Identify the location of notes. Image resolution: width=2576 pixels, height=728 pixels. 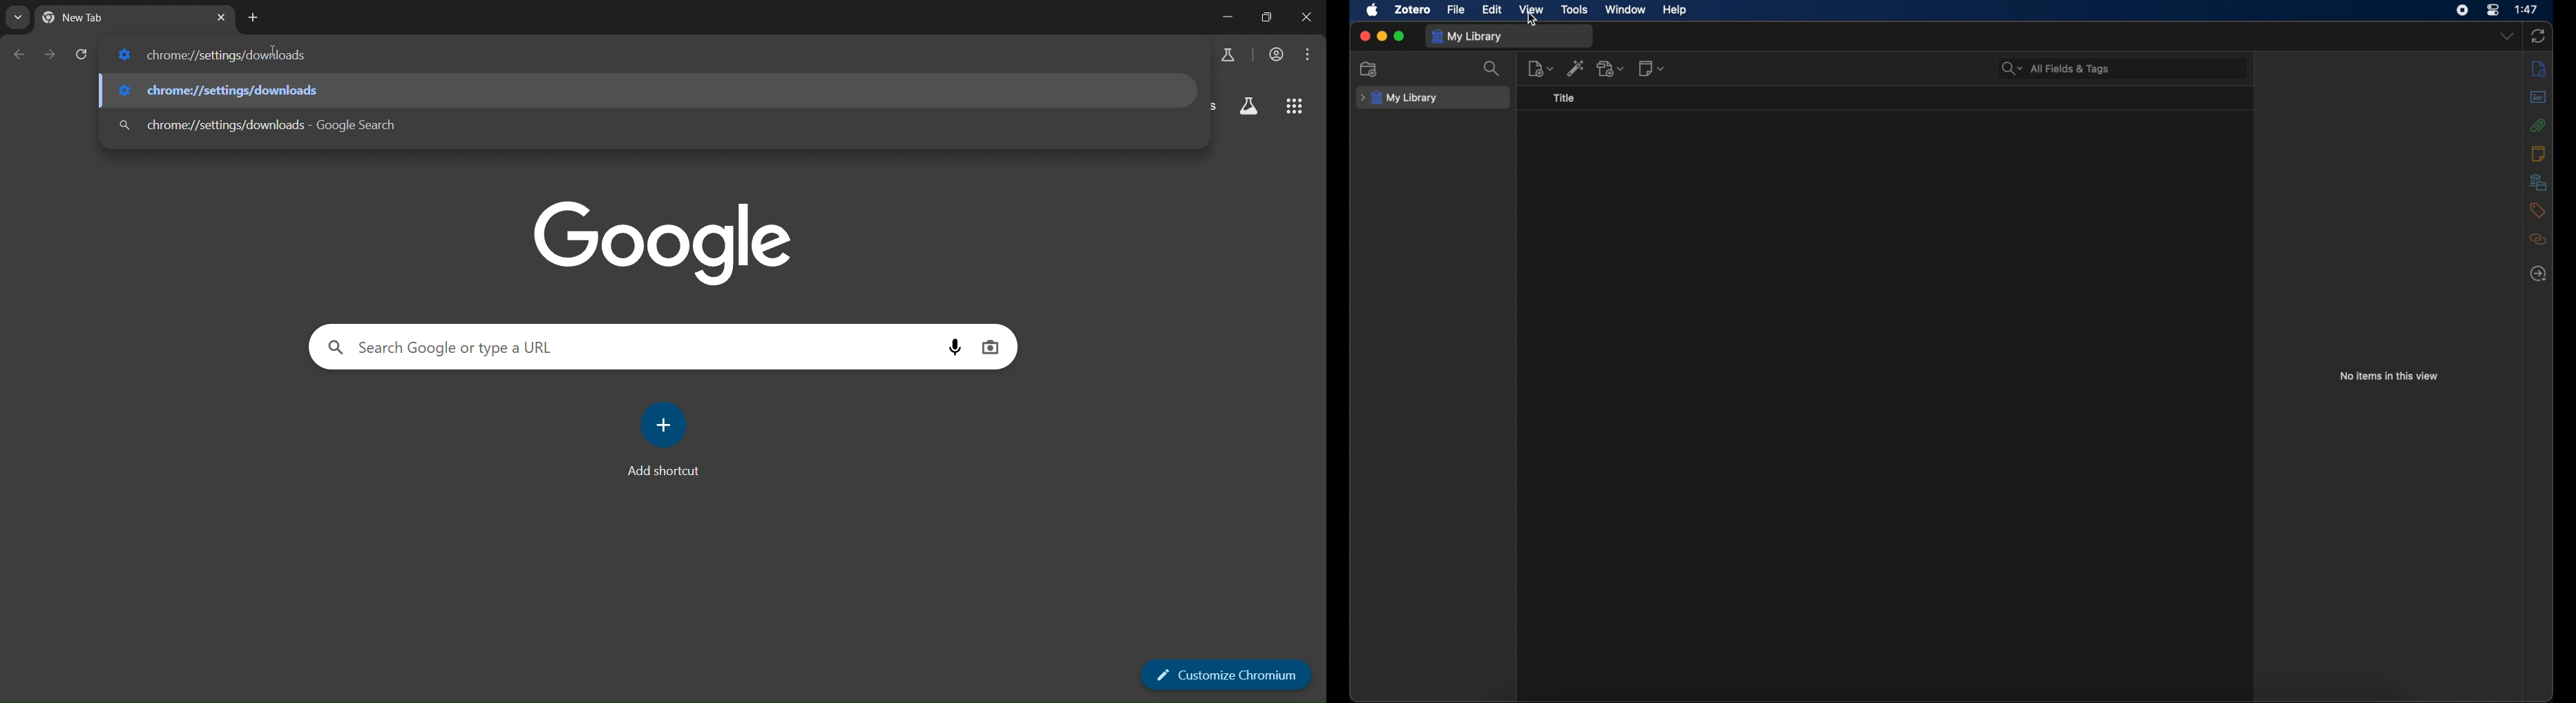
(2537, 153).